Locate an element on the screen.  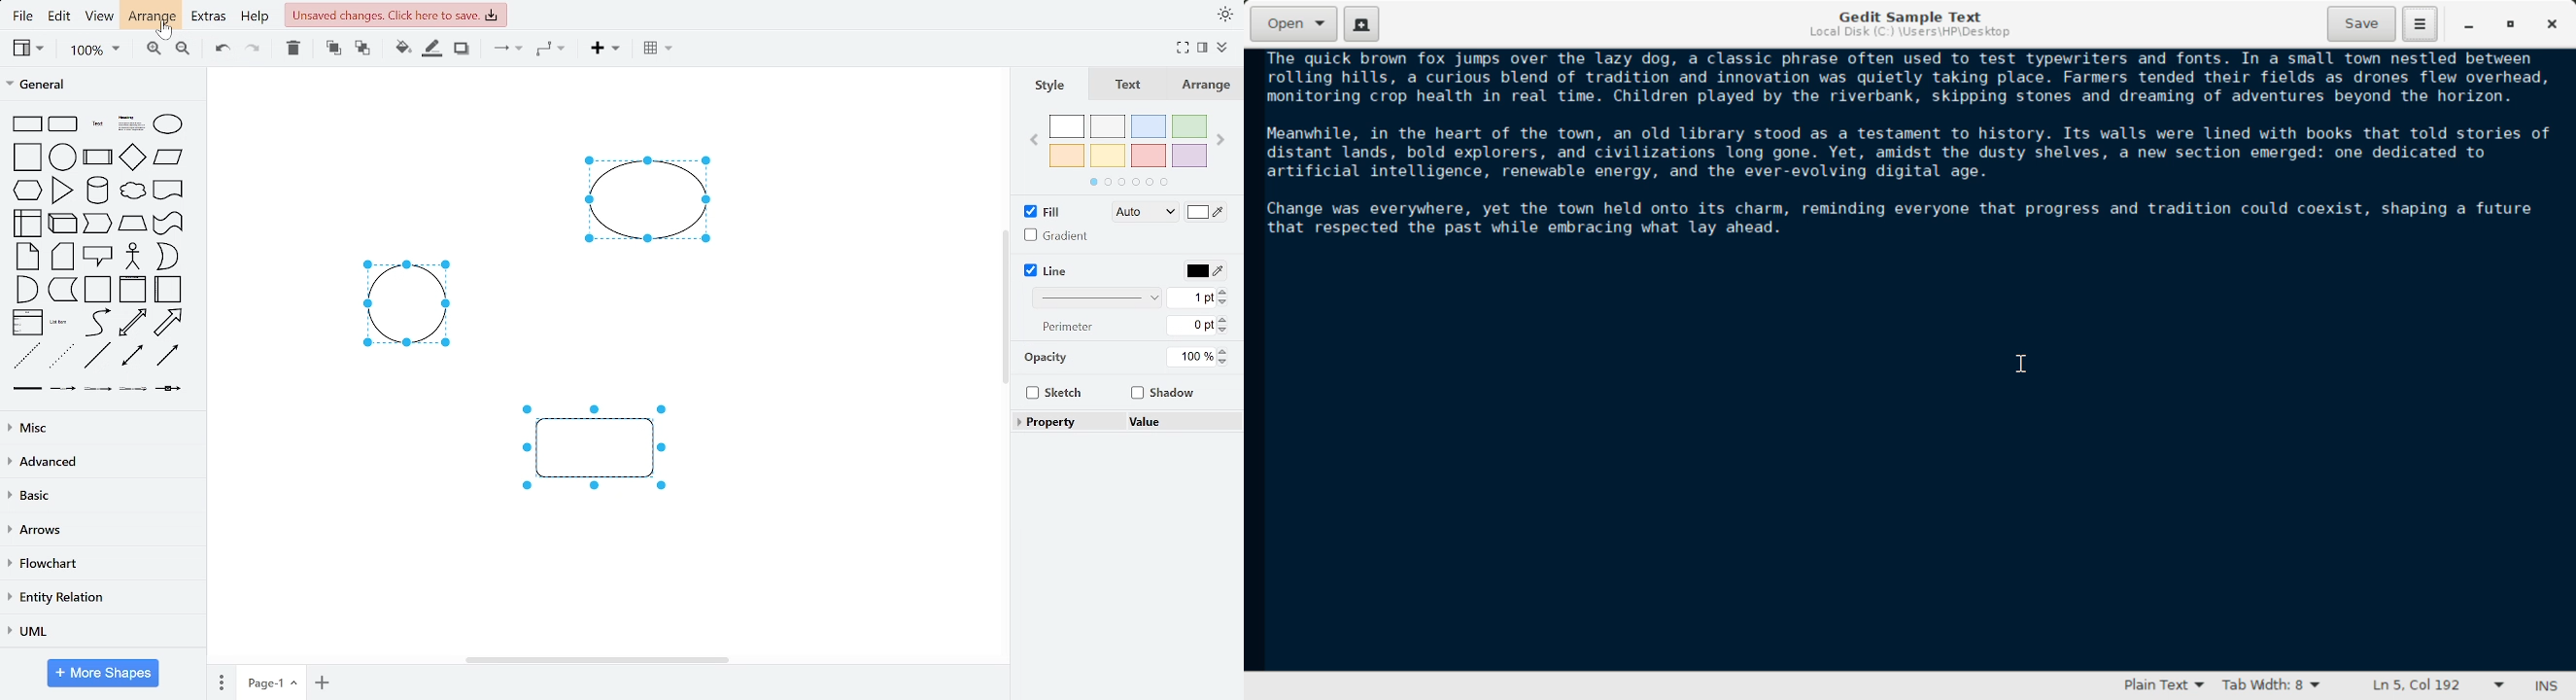
fill style is located at coordinates (1142, 213).